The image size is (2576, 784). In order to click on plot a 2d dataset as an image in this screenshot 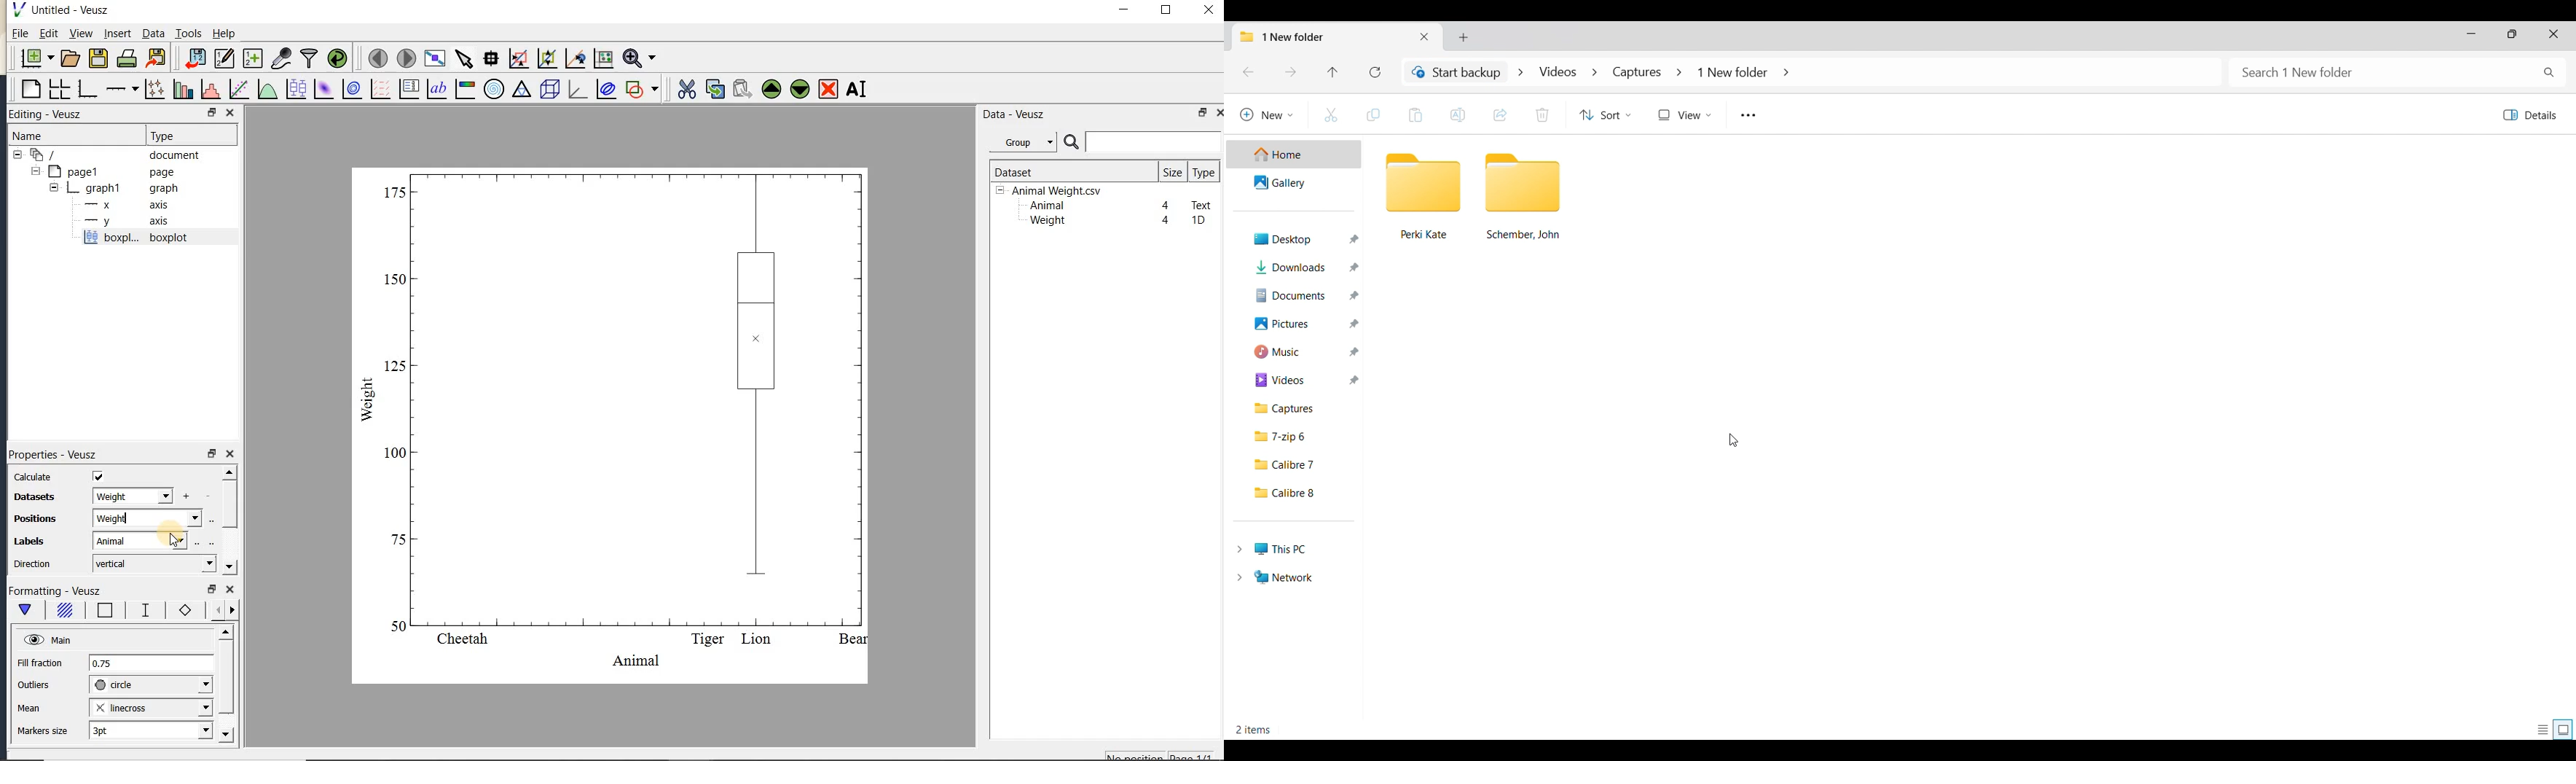, I will do `click(323, 89)`.